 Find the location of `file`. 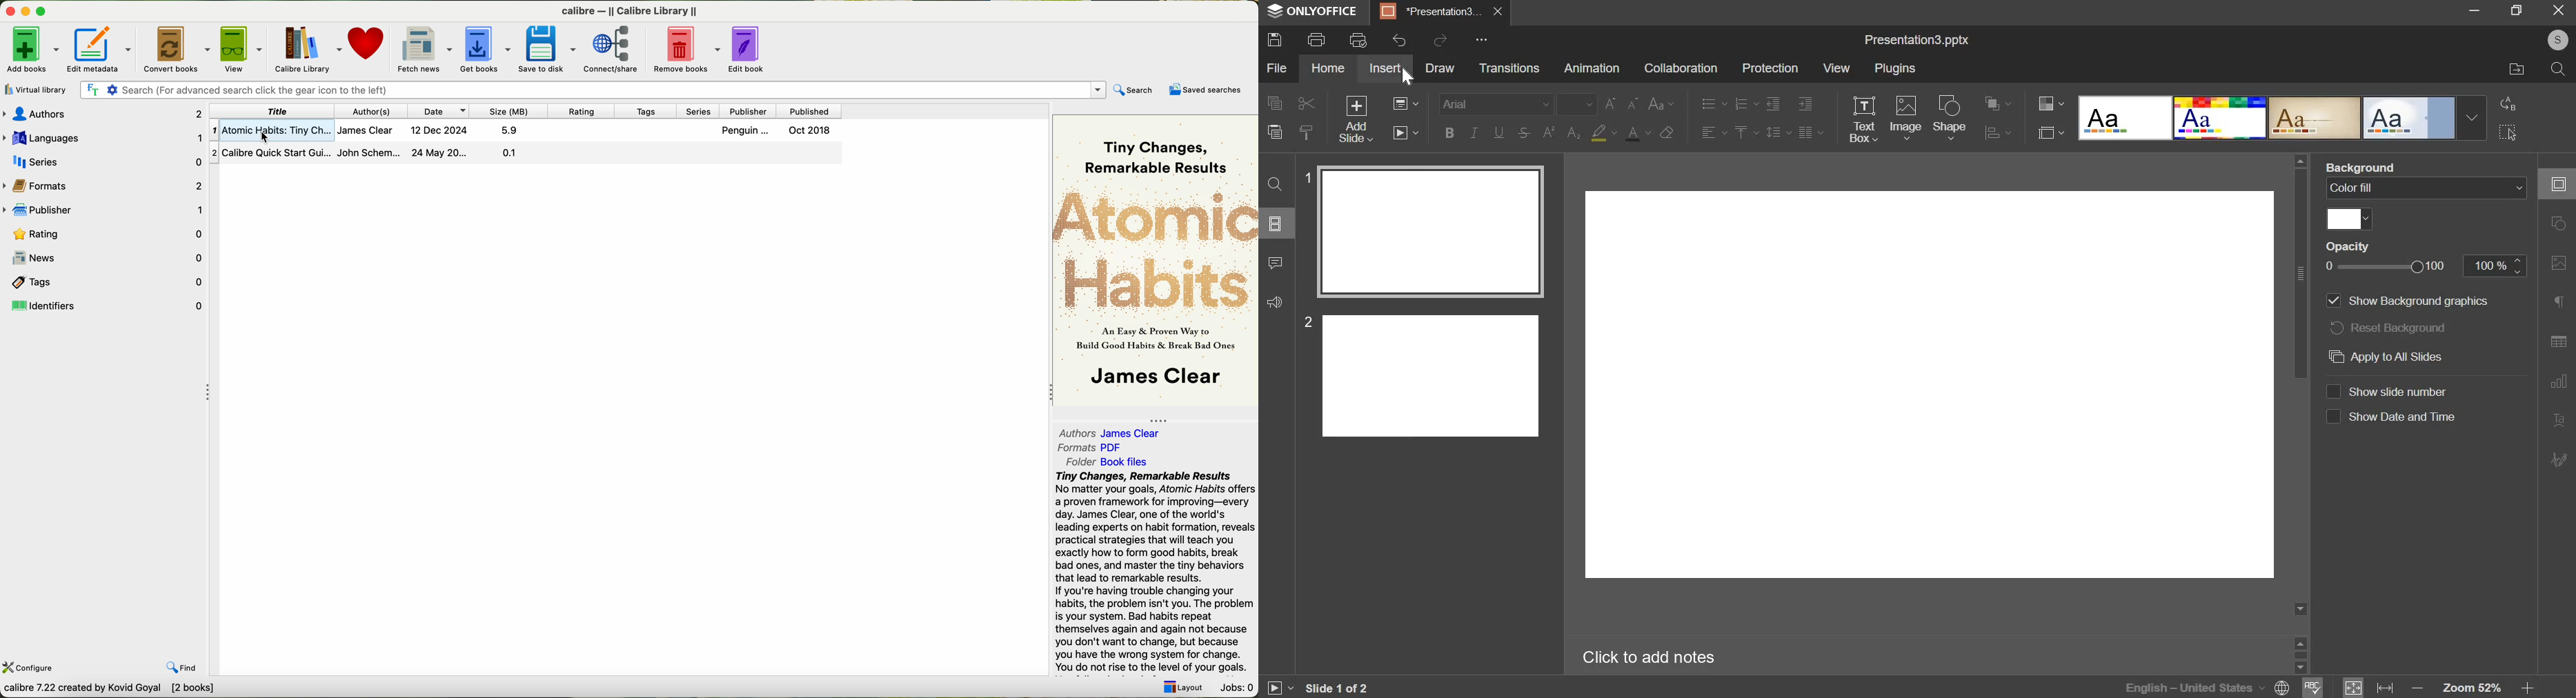

file is located at coordinates (1278, 68).